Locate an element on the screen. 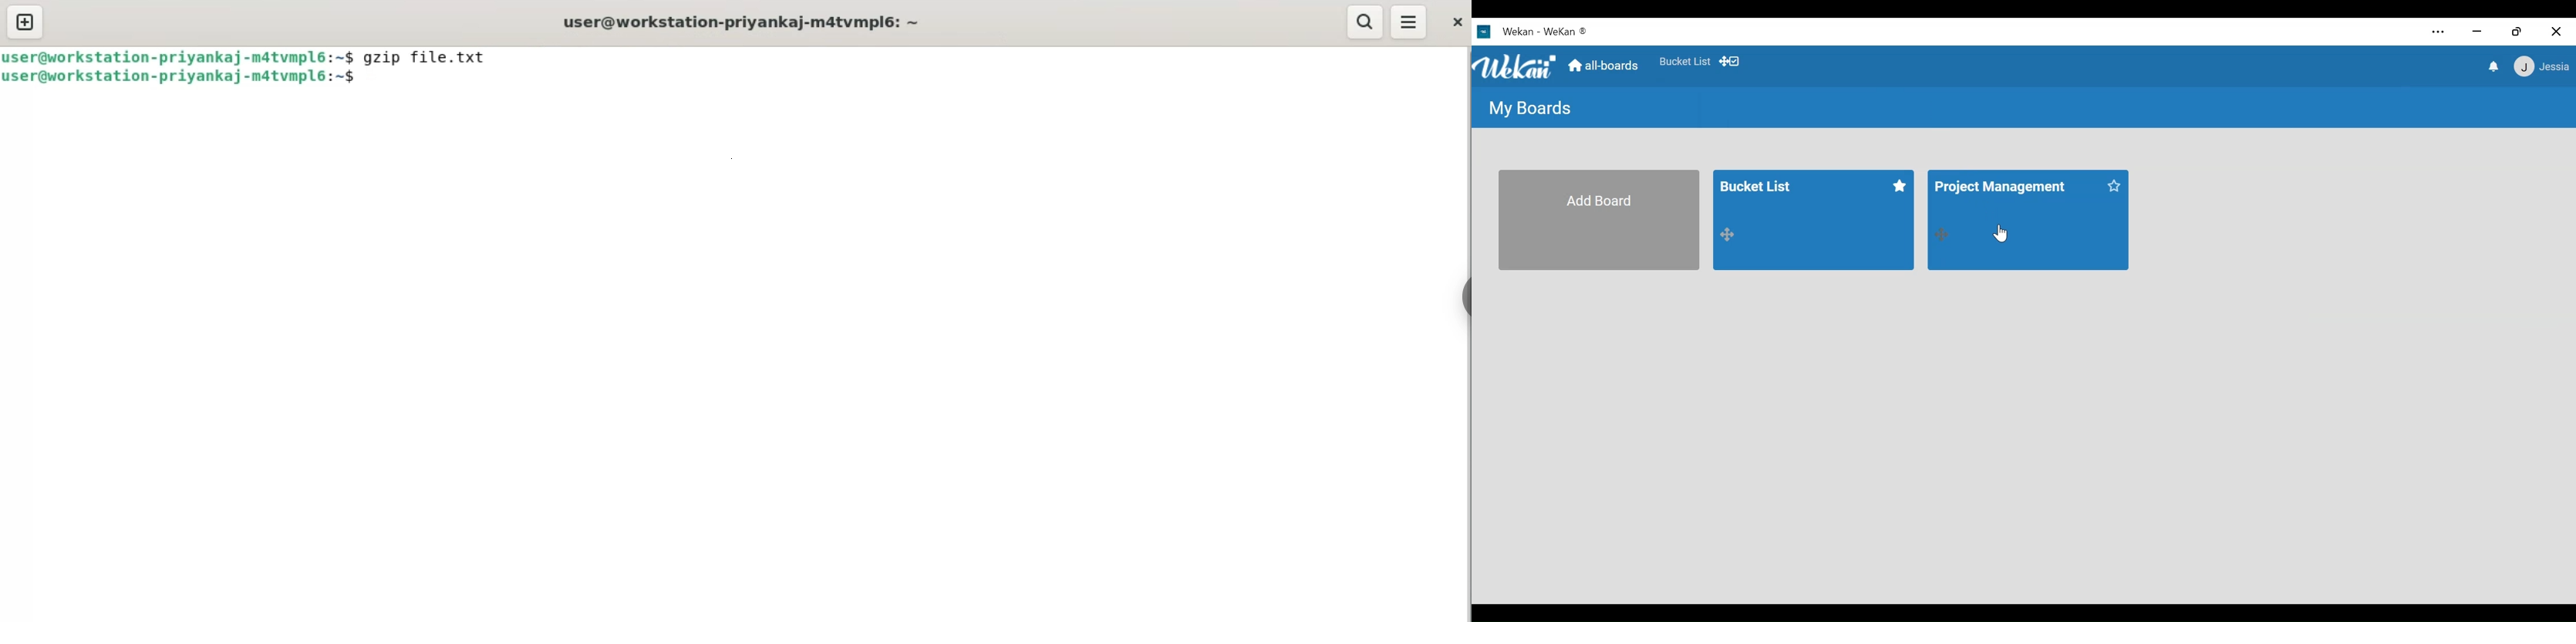  Restore is located at coordinates (2516, 32).